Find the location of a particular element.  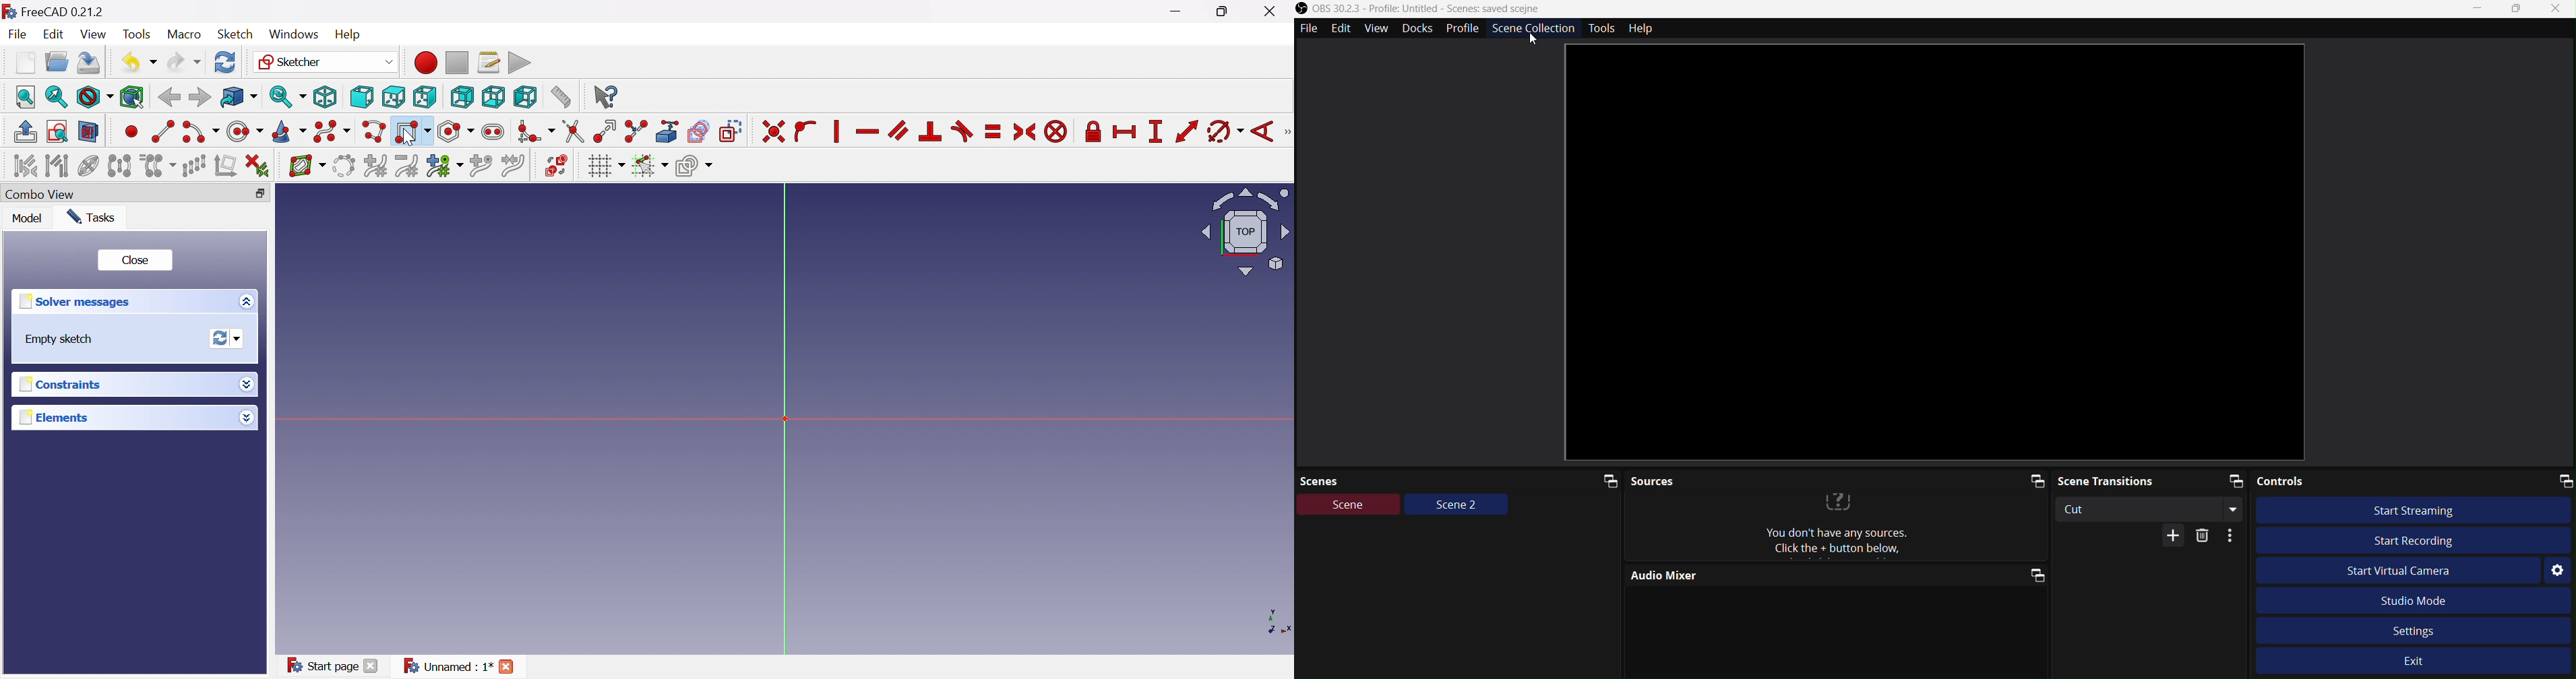

Restore Down is located at coordinates (1224, 13).